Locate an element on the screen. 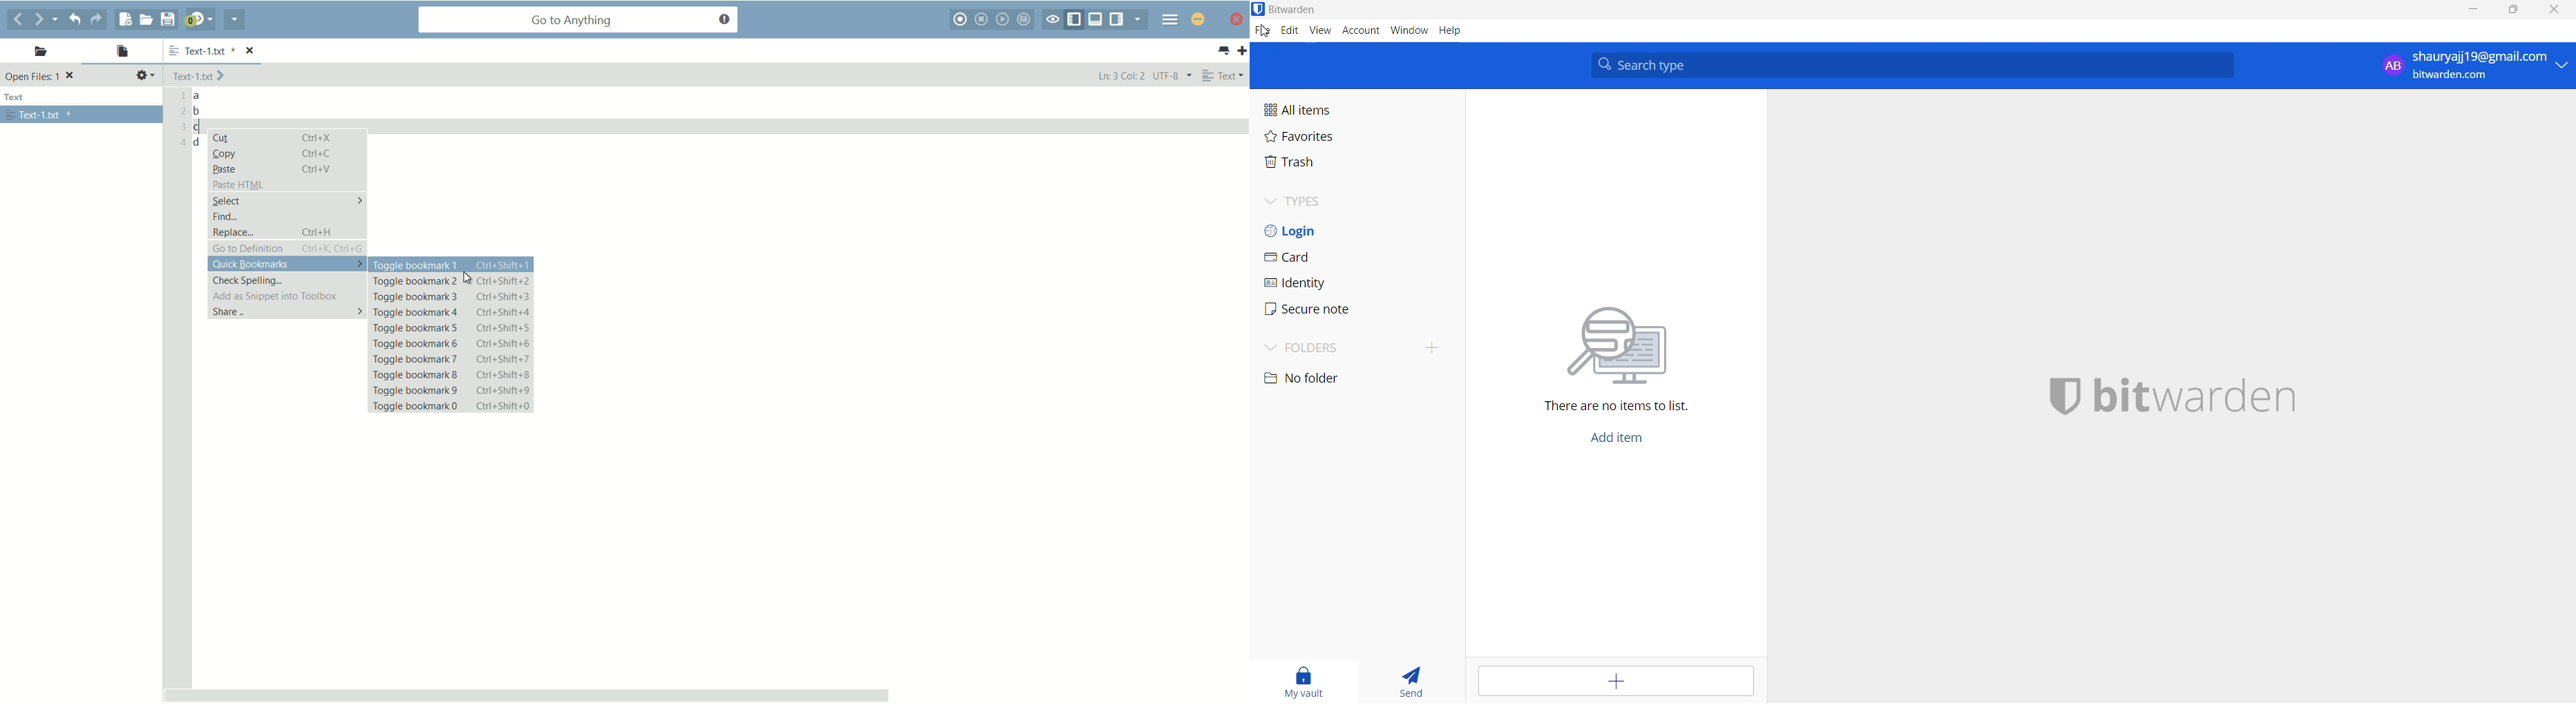  close is located at coordinates (2556, 12).